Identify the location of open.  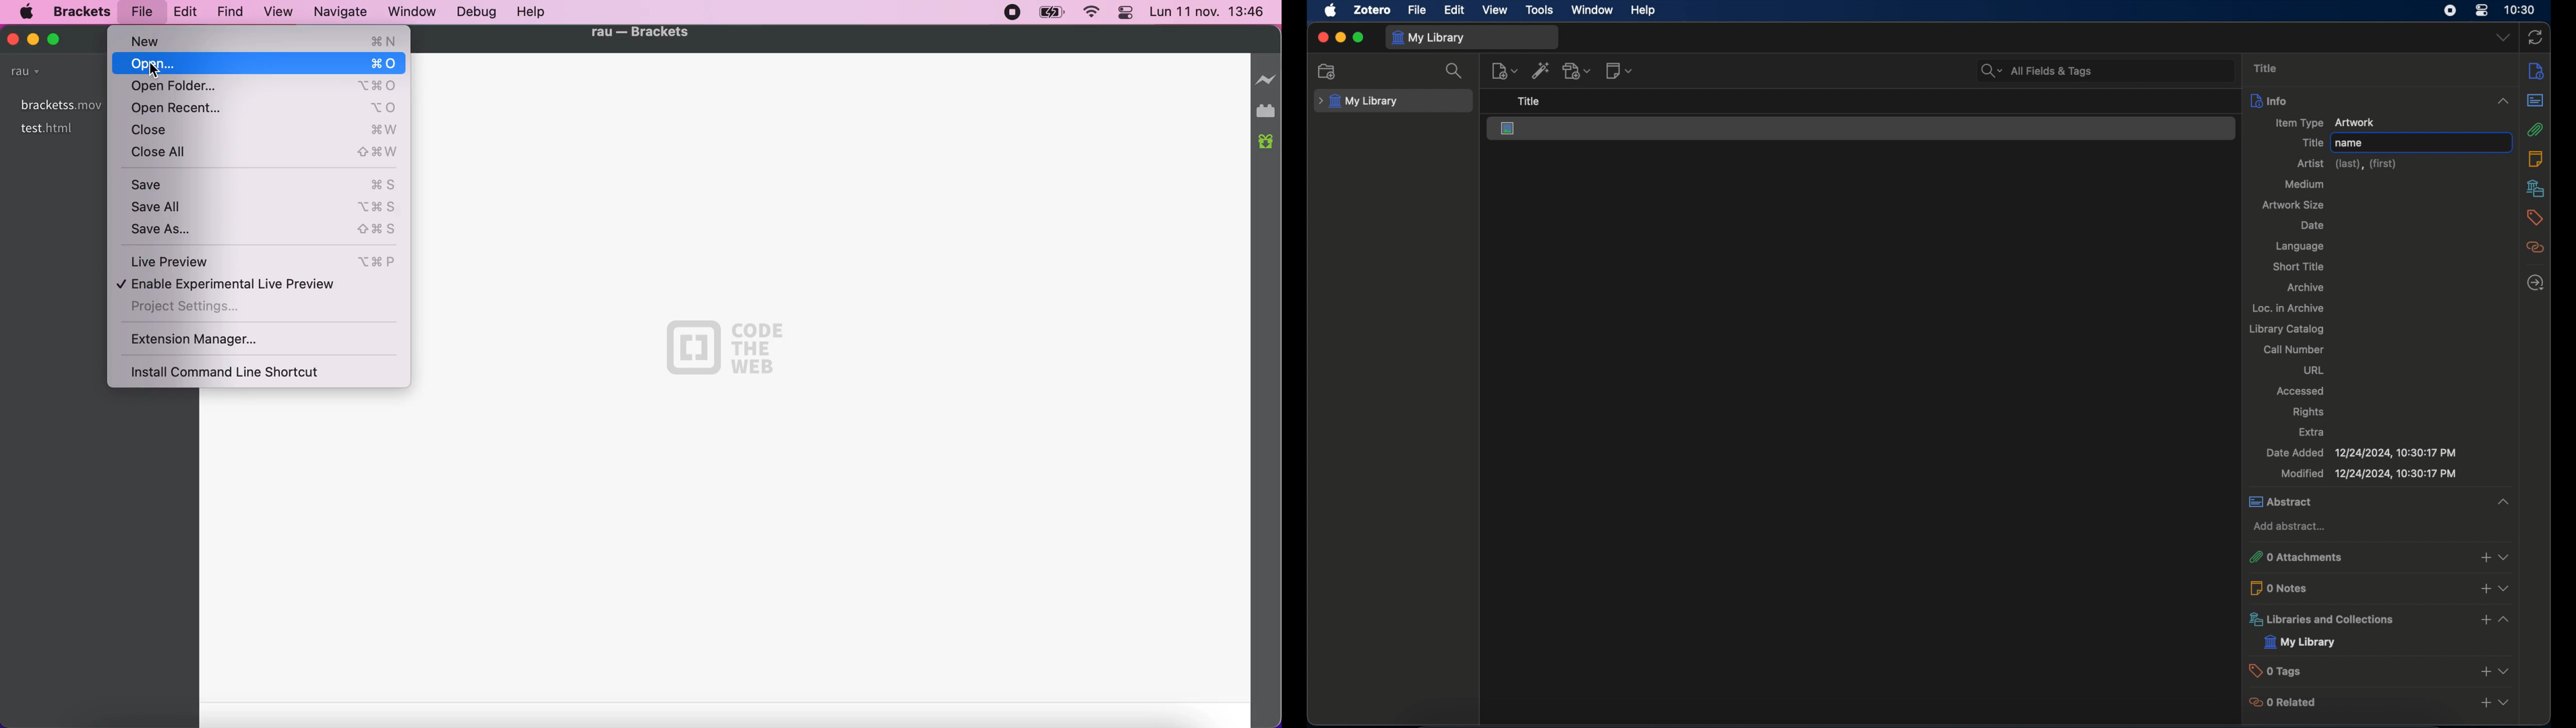
(126, 64).